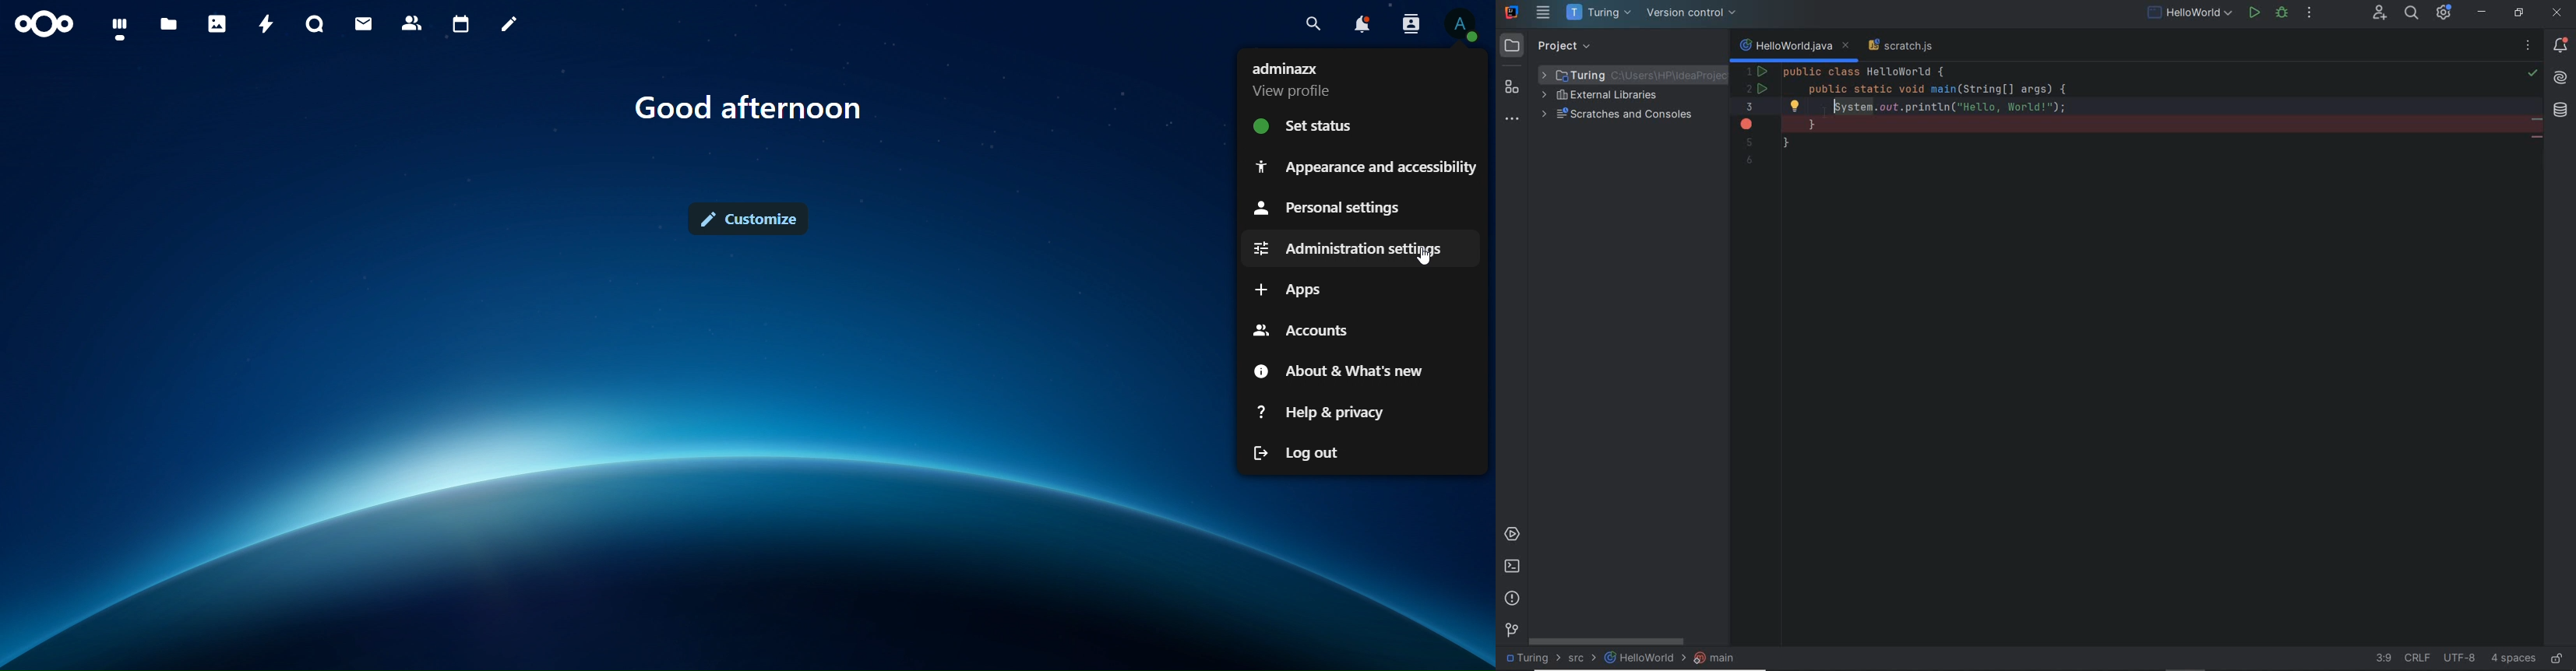 The width and height of the screenshot is (2576, 672). I want to click on search contacts, so click(1410, 24).